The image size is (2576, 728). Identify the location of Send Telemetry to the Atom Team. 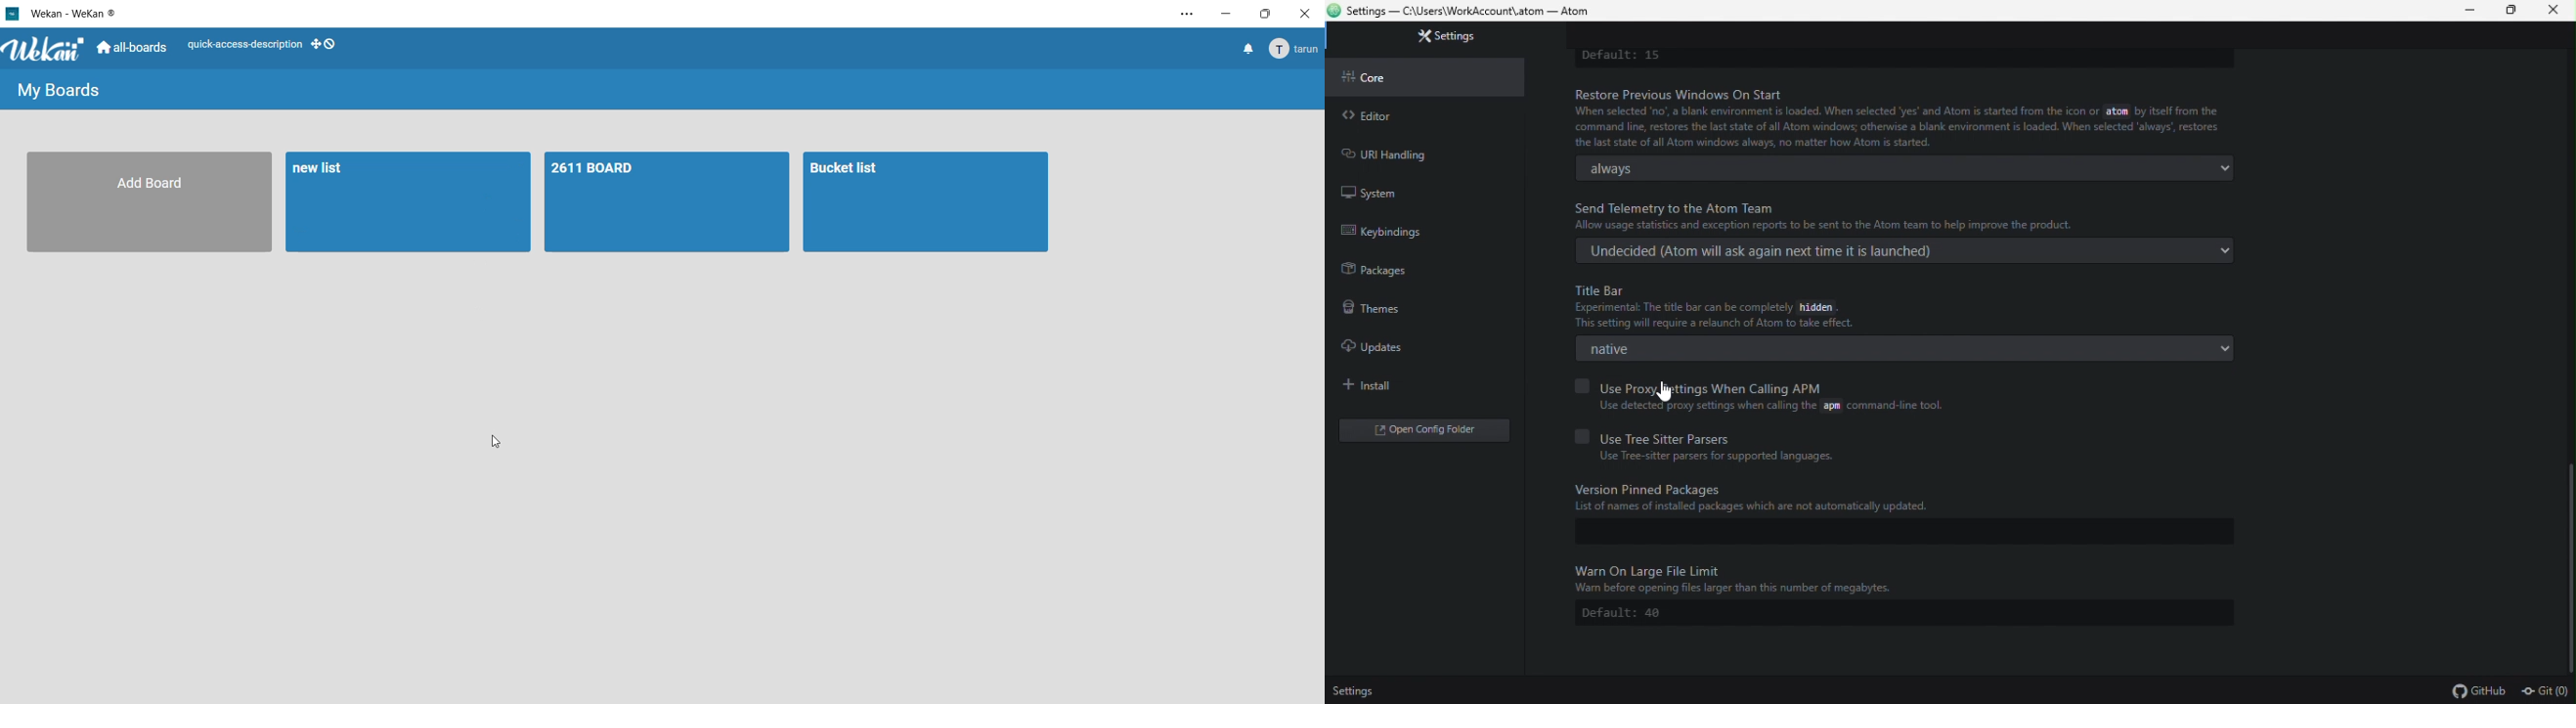
(1676, 208).